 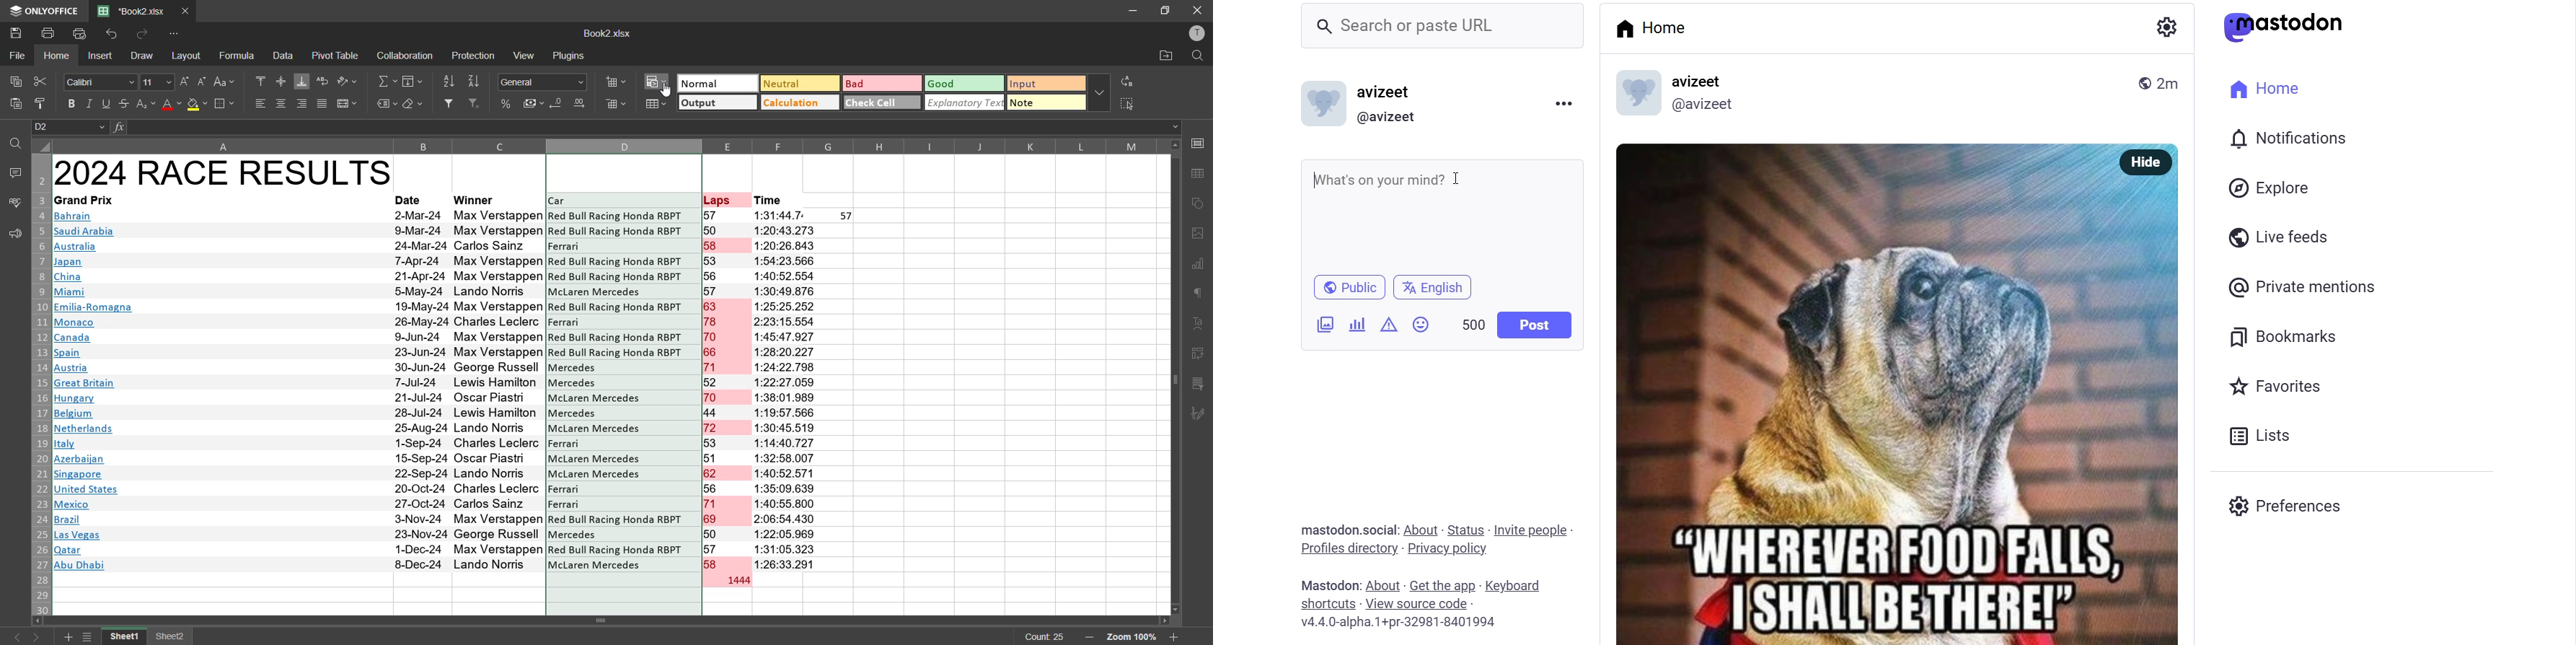 I want to click on home, so click(x=2274, y=92).